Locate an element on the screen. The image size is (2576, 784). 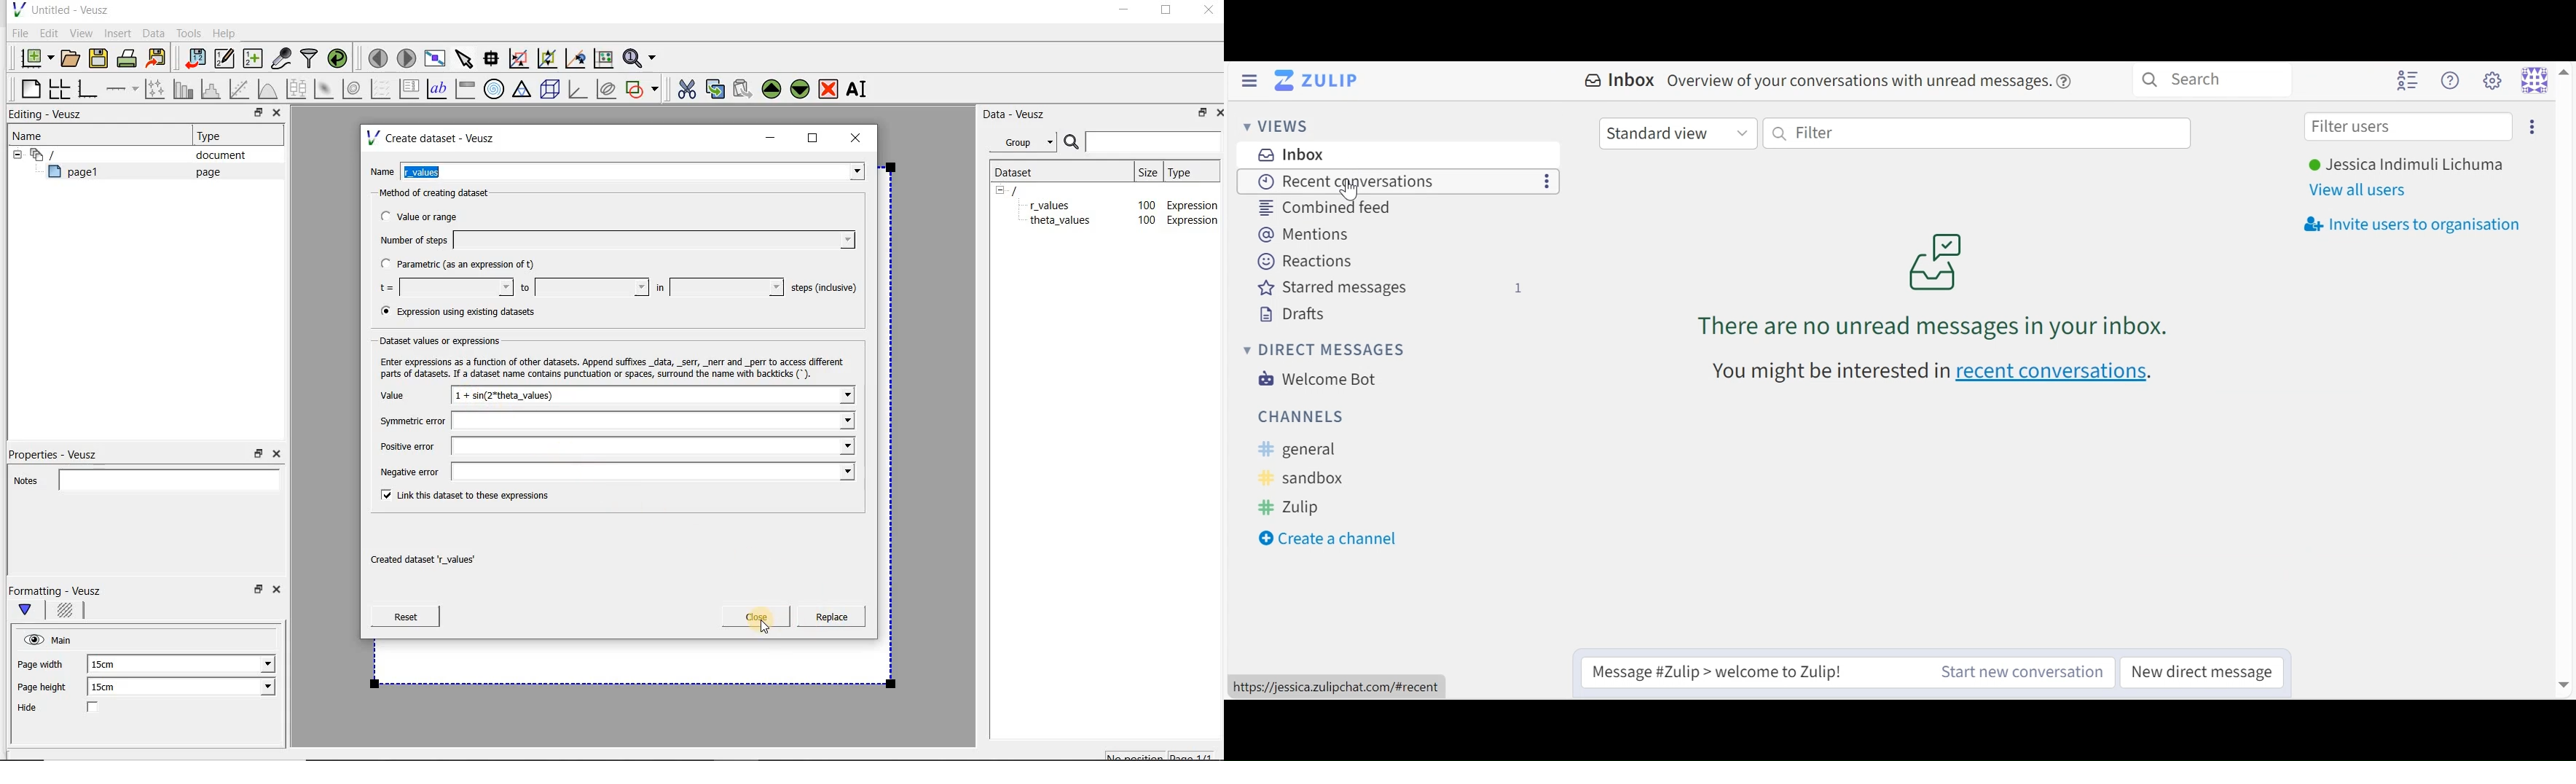
Name is located at coordinates (32, 135).